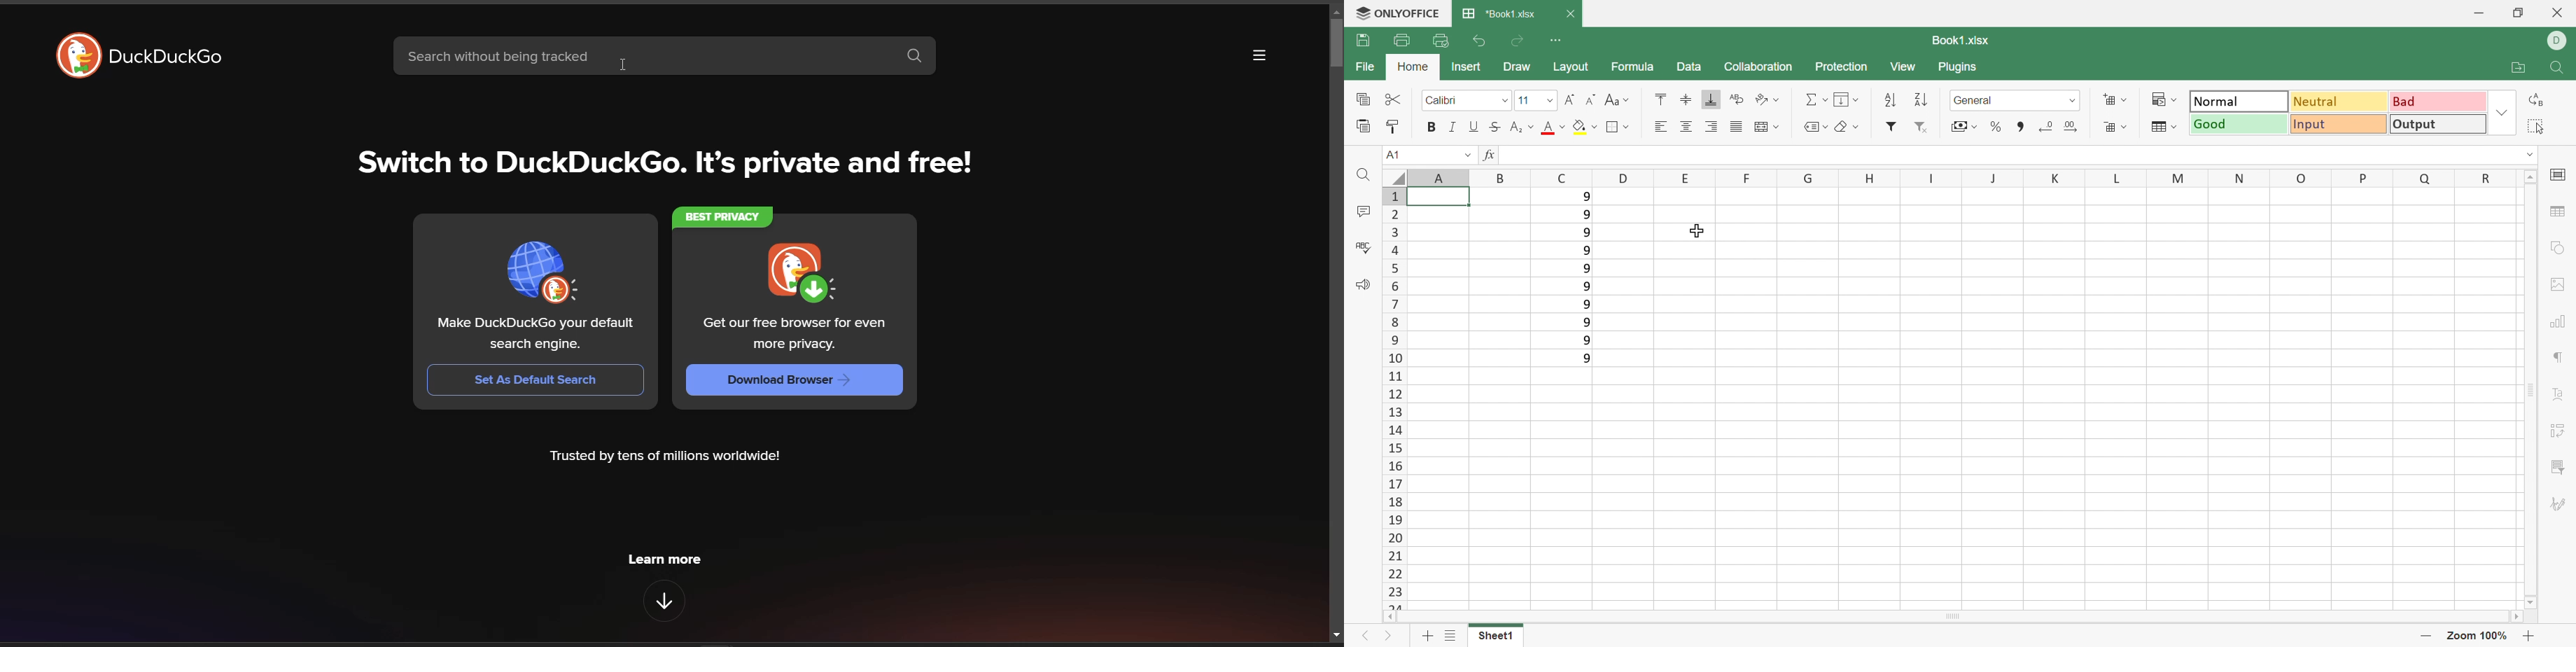 This screenshot has height=672, width=2576. I want to click on Change case, so click(1618, 100).